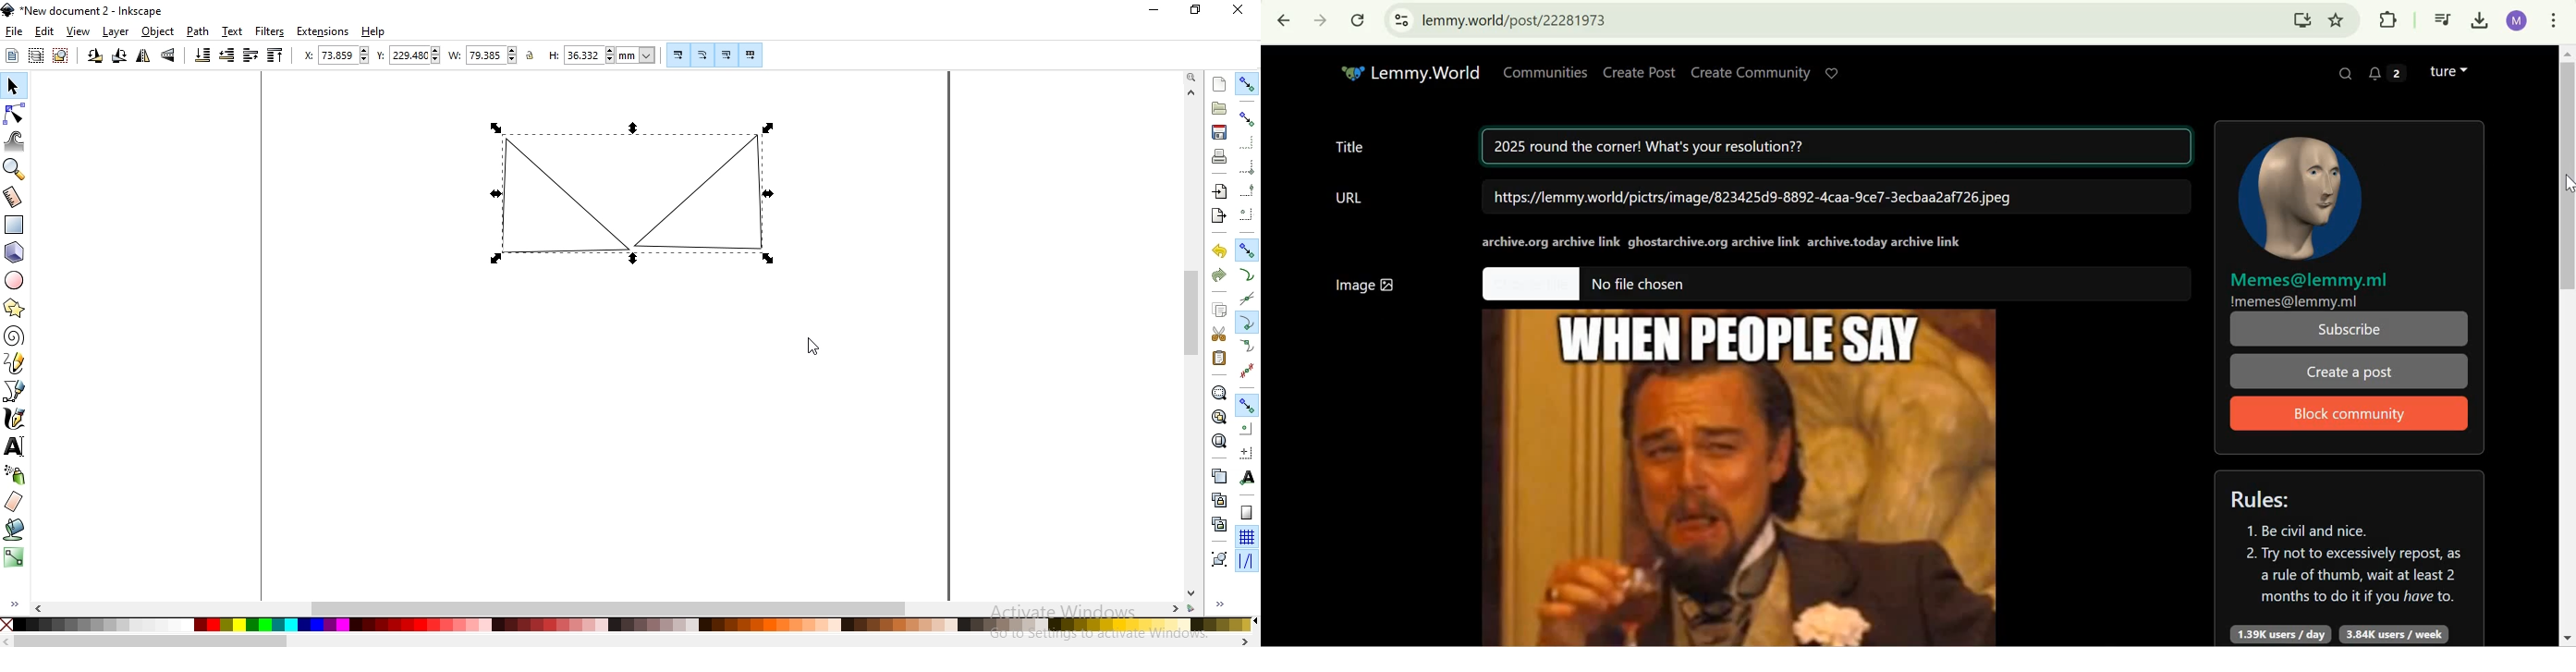 The height and width of the screenshot is (672, 2576). I want to click on zoom in or out, so click(15, 169).